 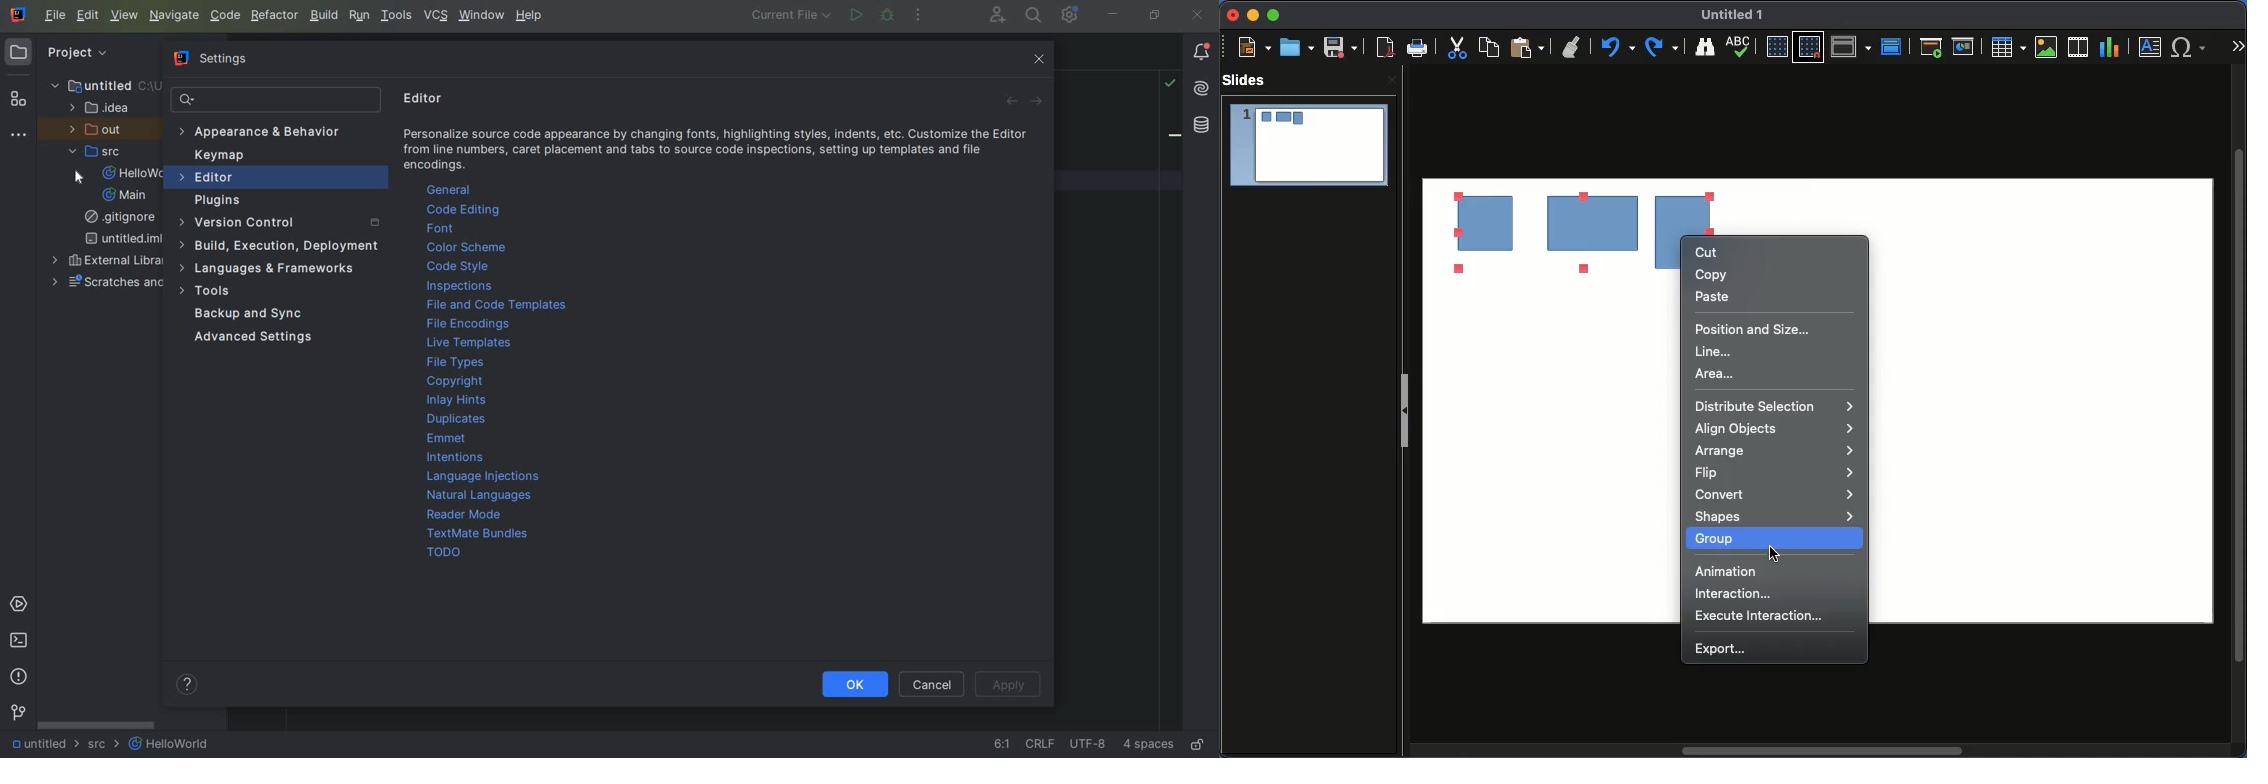 What do you see at coordinates (1717, 274) in the screenshot?
I see `Copy` at bounding box center [1717, 274].